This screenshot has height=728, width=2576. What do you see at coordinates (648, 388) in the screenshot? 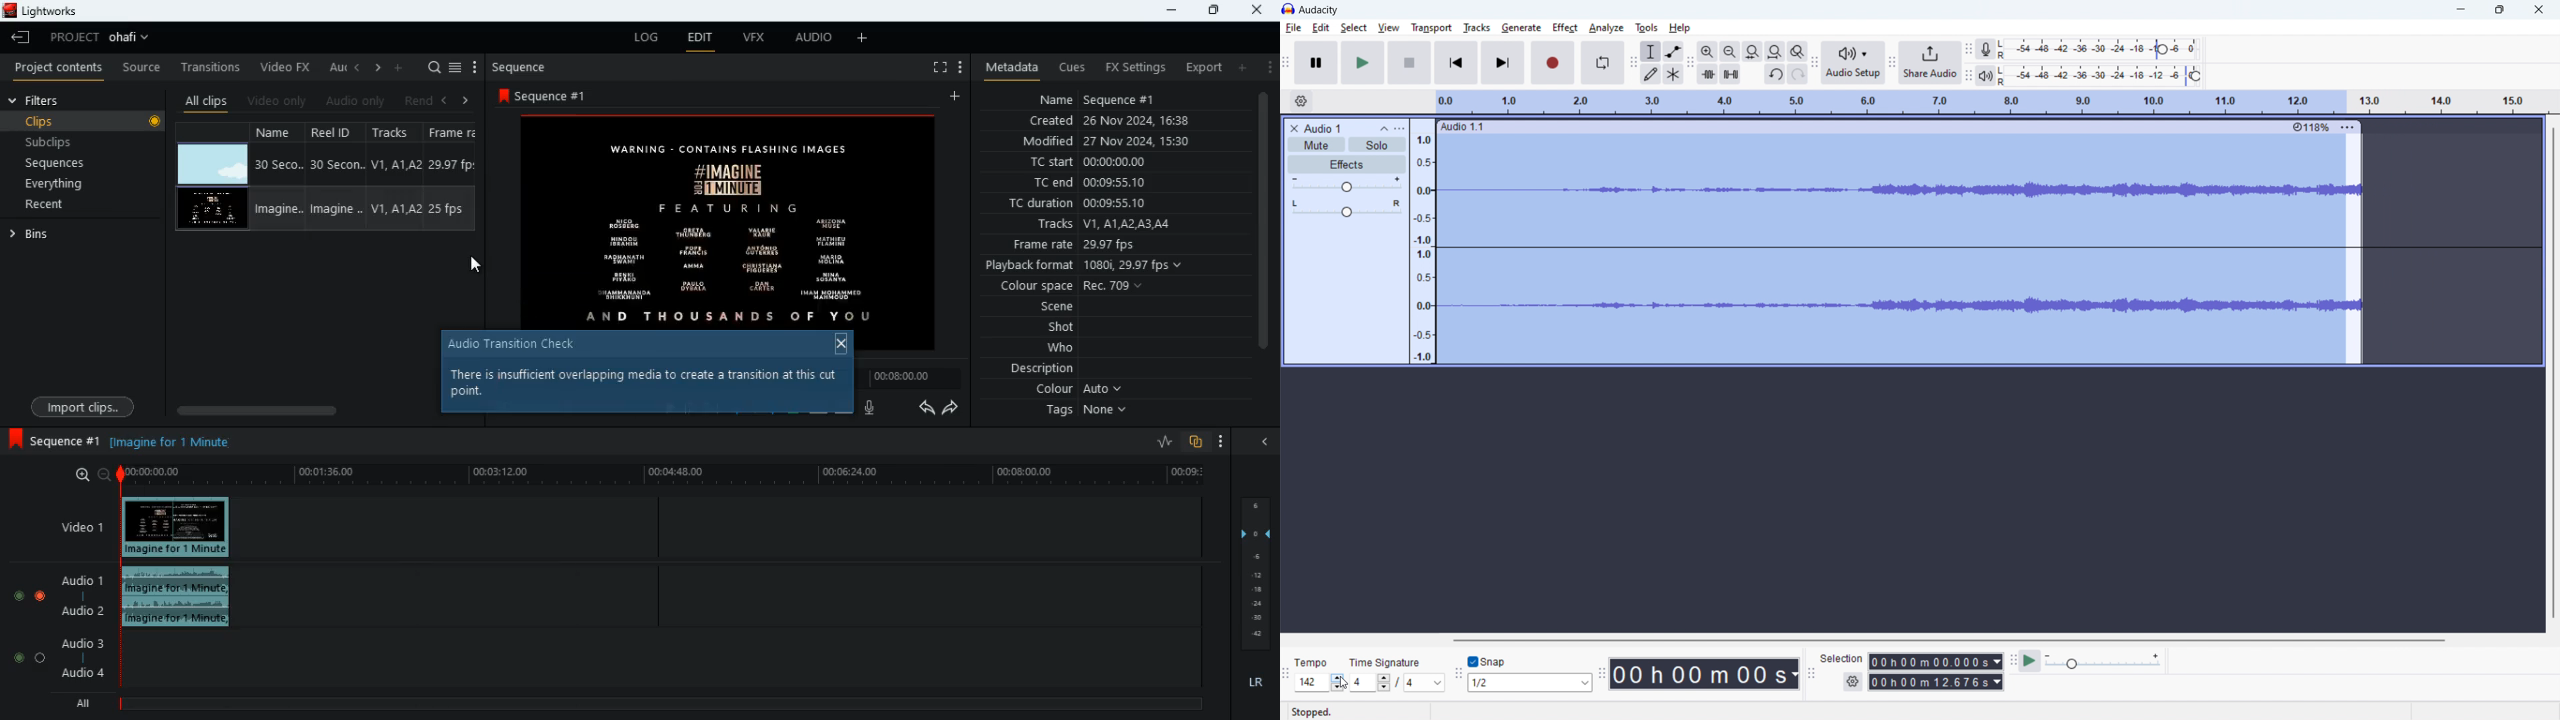
I see `message` at bounding box center [648, 388].